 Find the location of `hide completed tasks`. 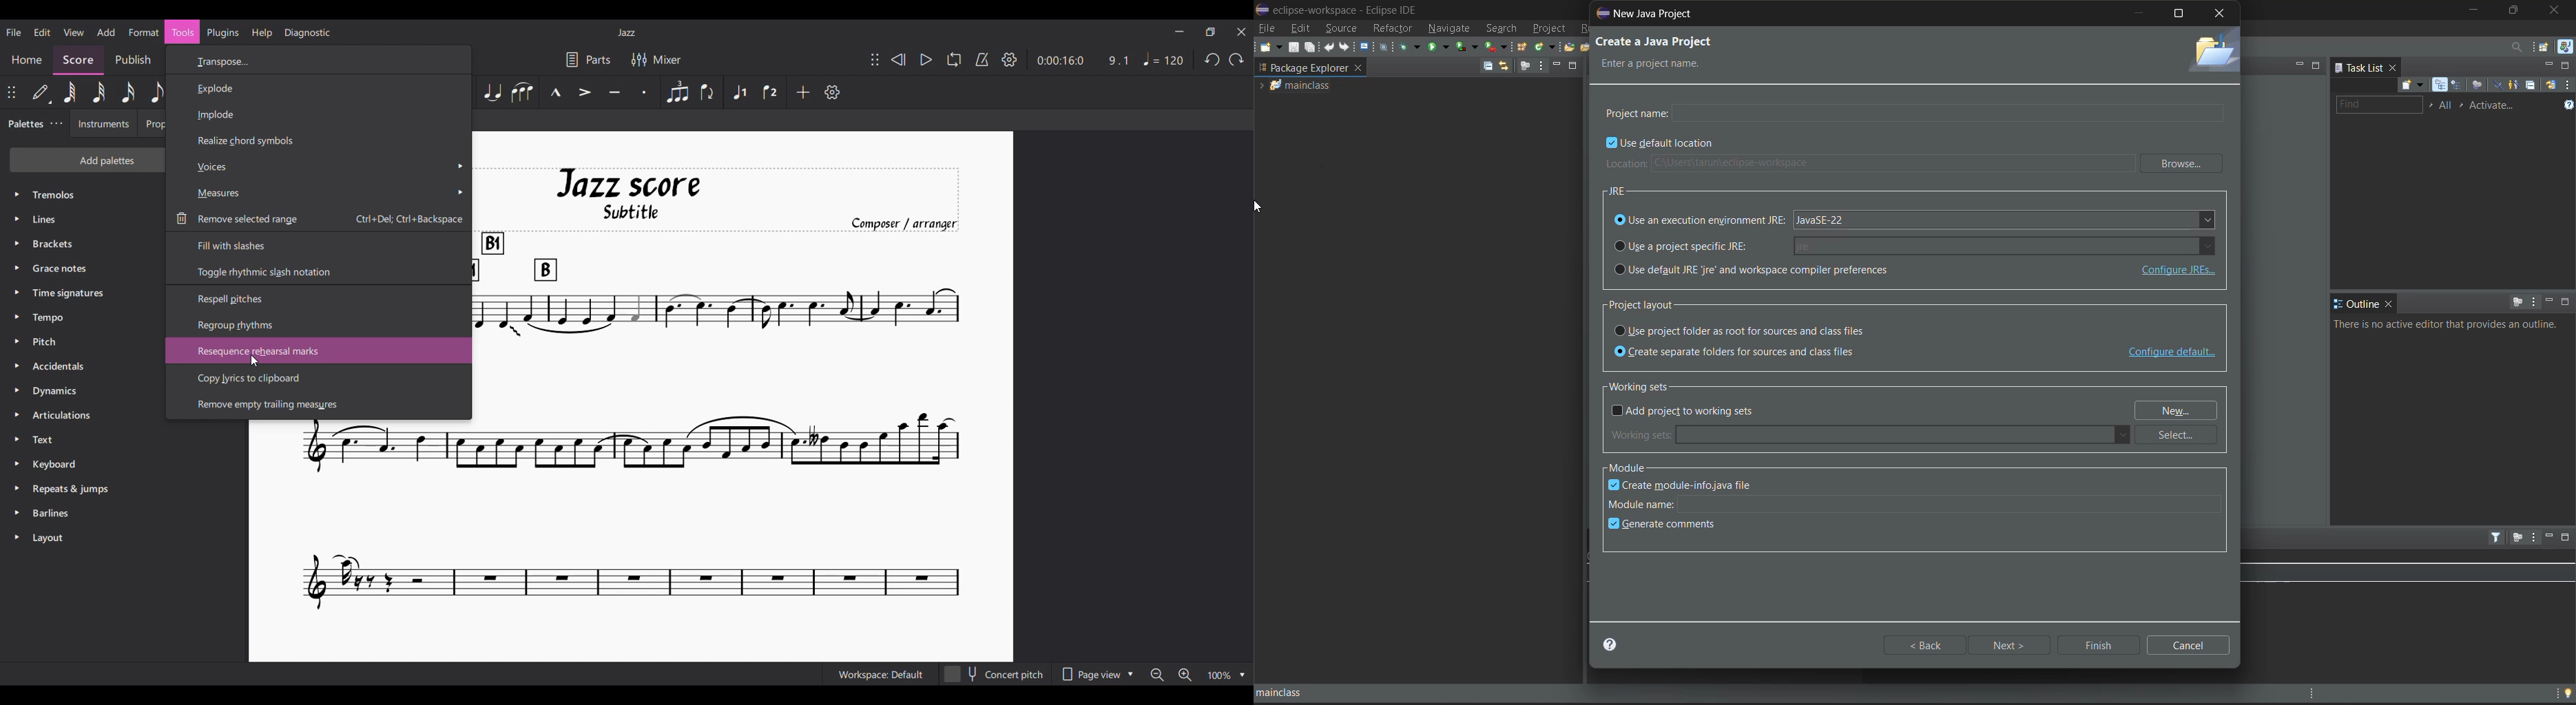

hide completed tasks is located at coordinates (2497, 84).